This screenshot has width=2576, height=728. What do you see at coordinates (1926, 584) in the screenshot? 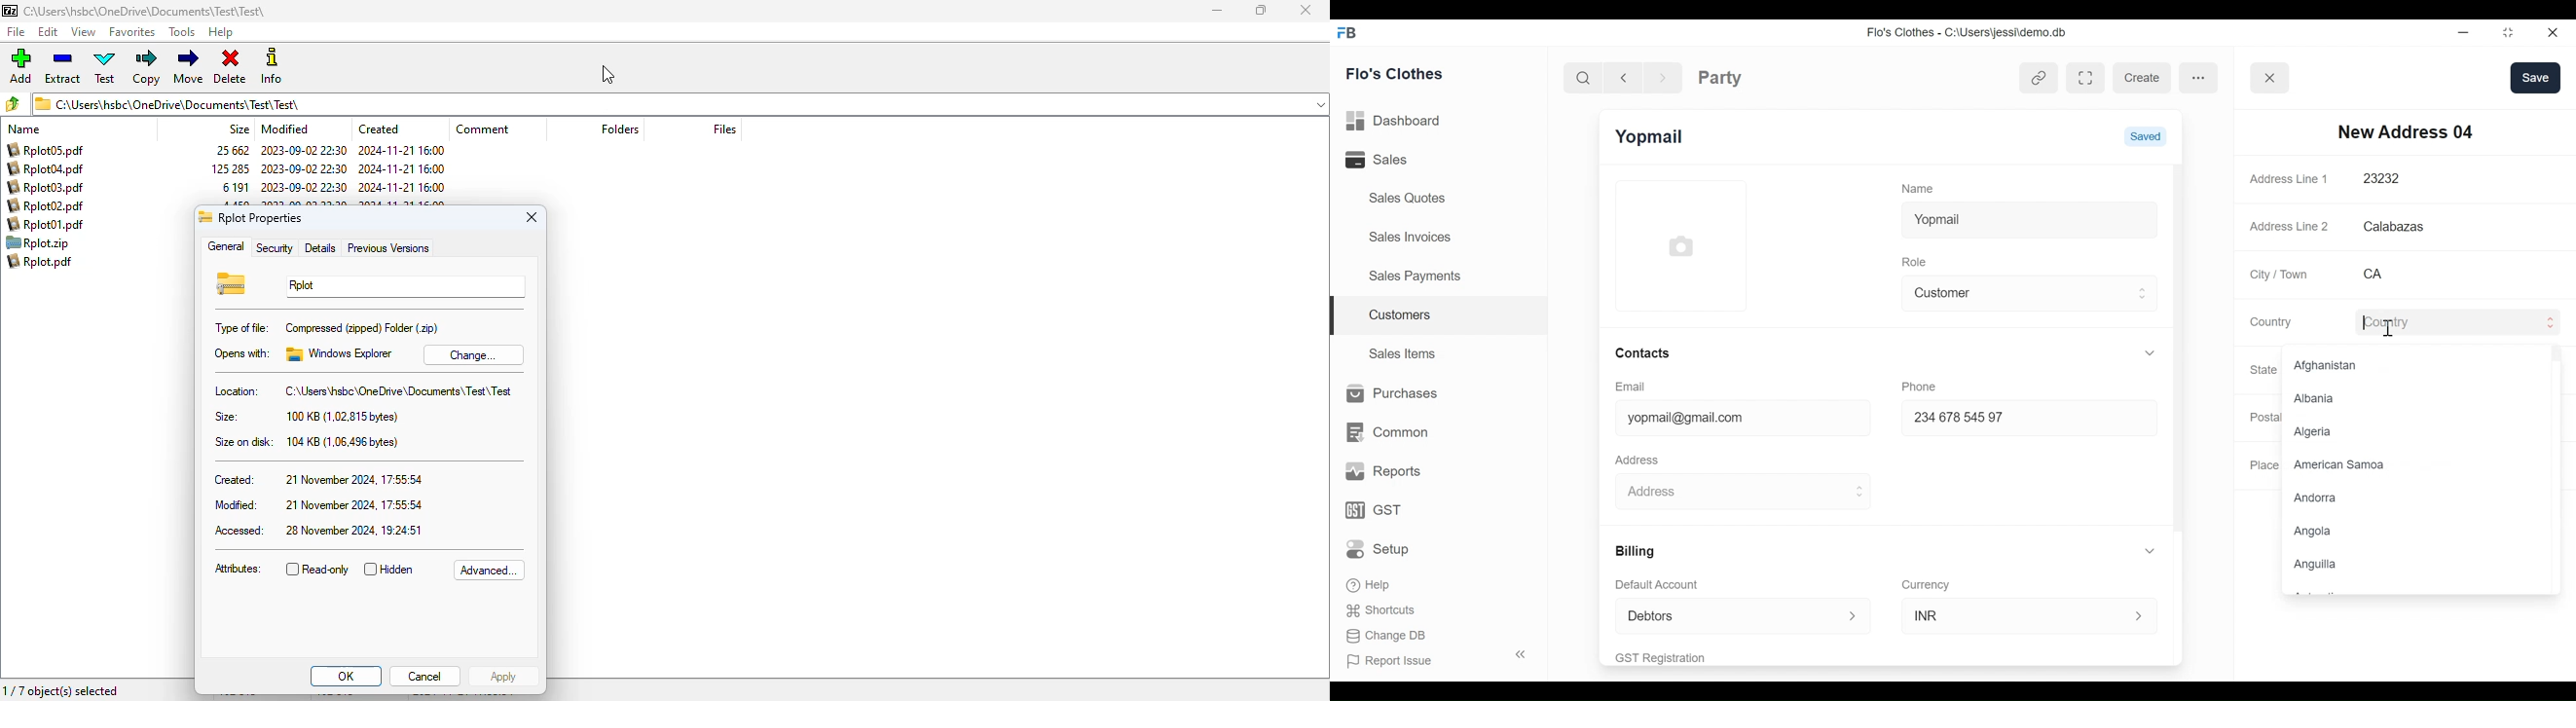
I see `Currency` at bounding box center [1926, 584].